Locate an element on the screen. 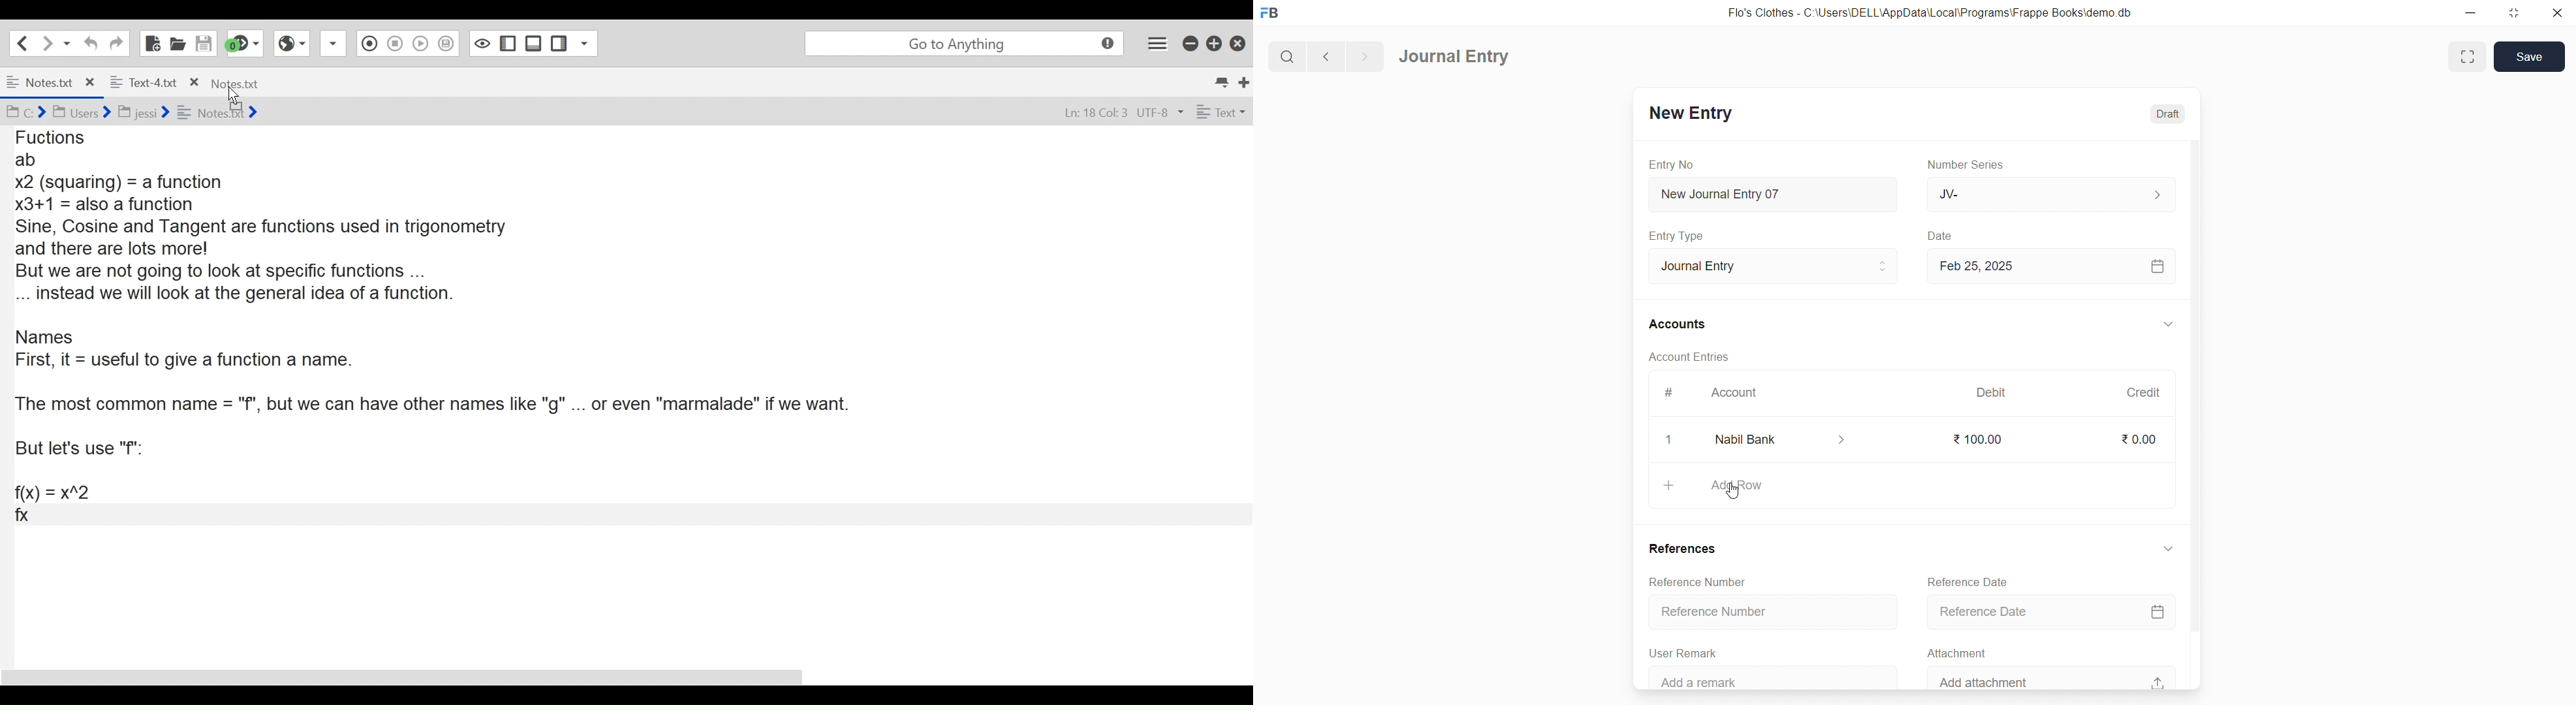 The width and height of the screenshot is (2576, 728). close is located at coordinates (2556, 14).